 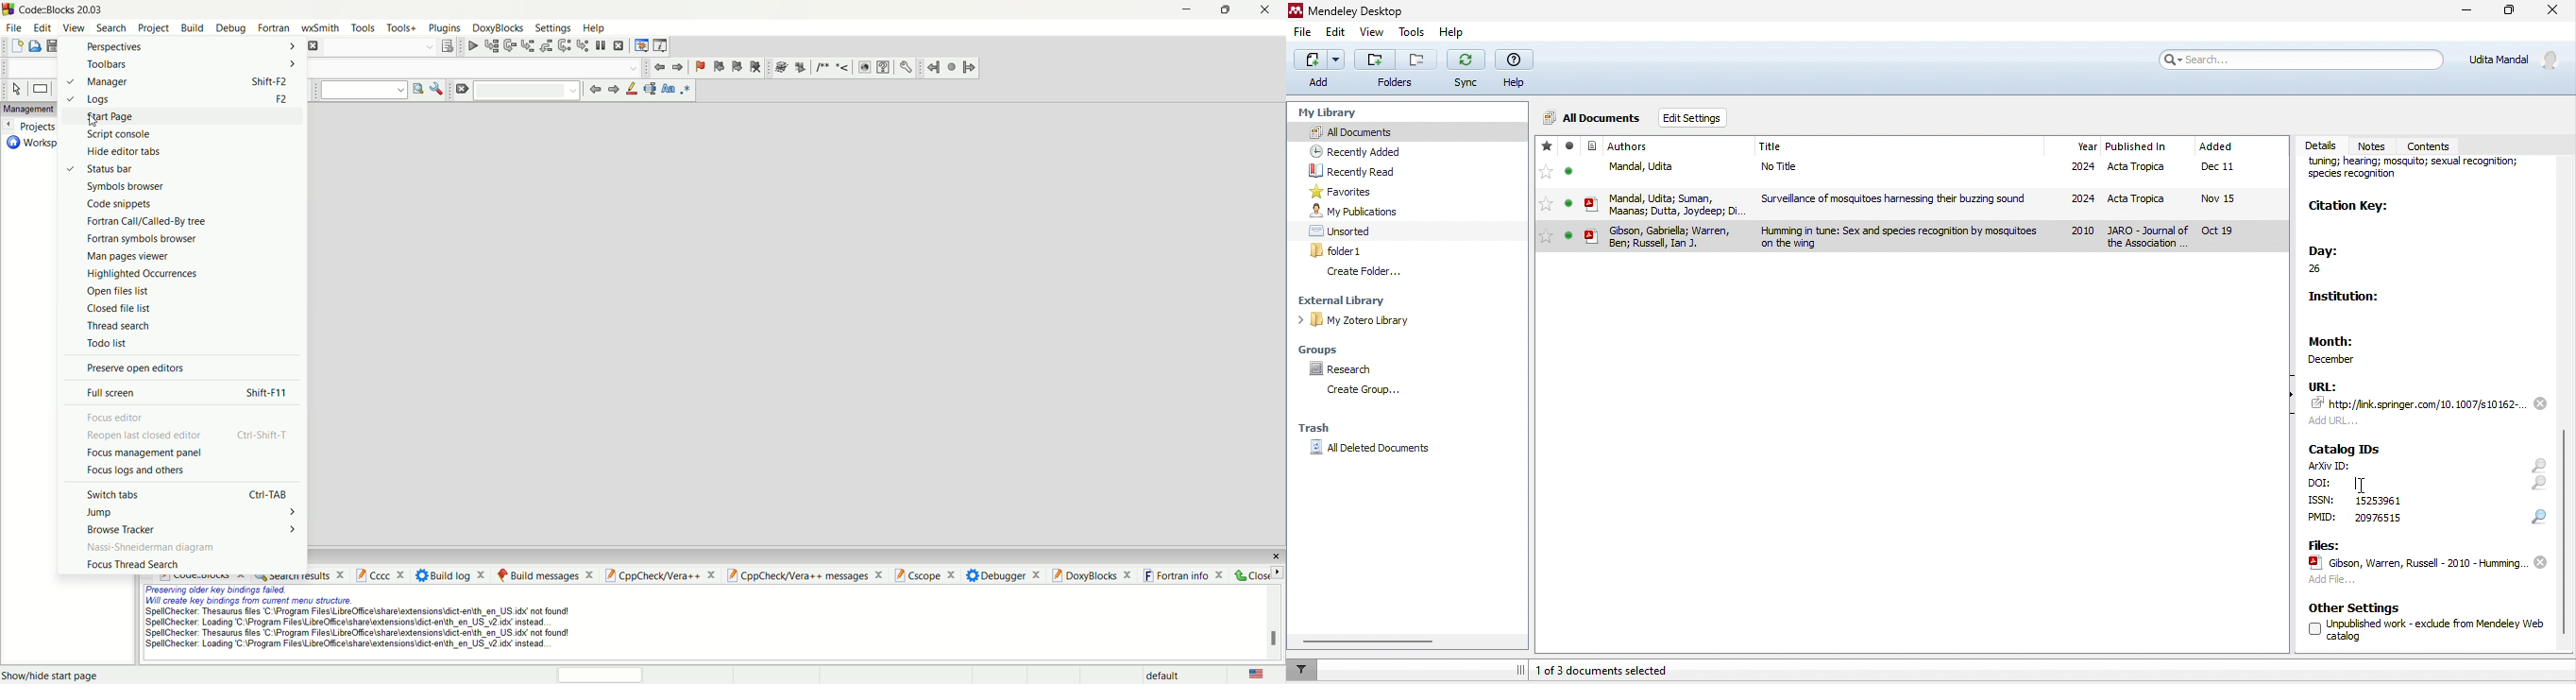 I want to click on option window, so click(x=439, y=89).